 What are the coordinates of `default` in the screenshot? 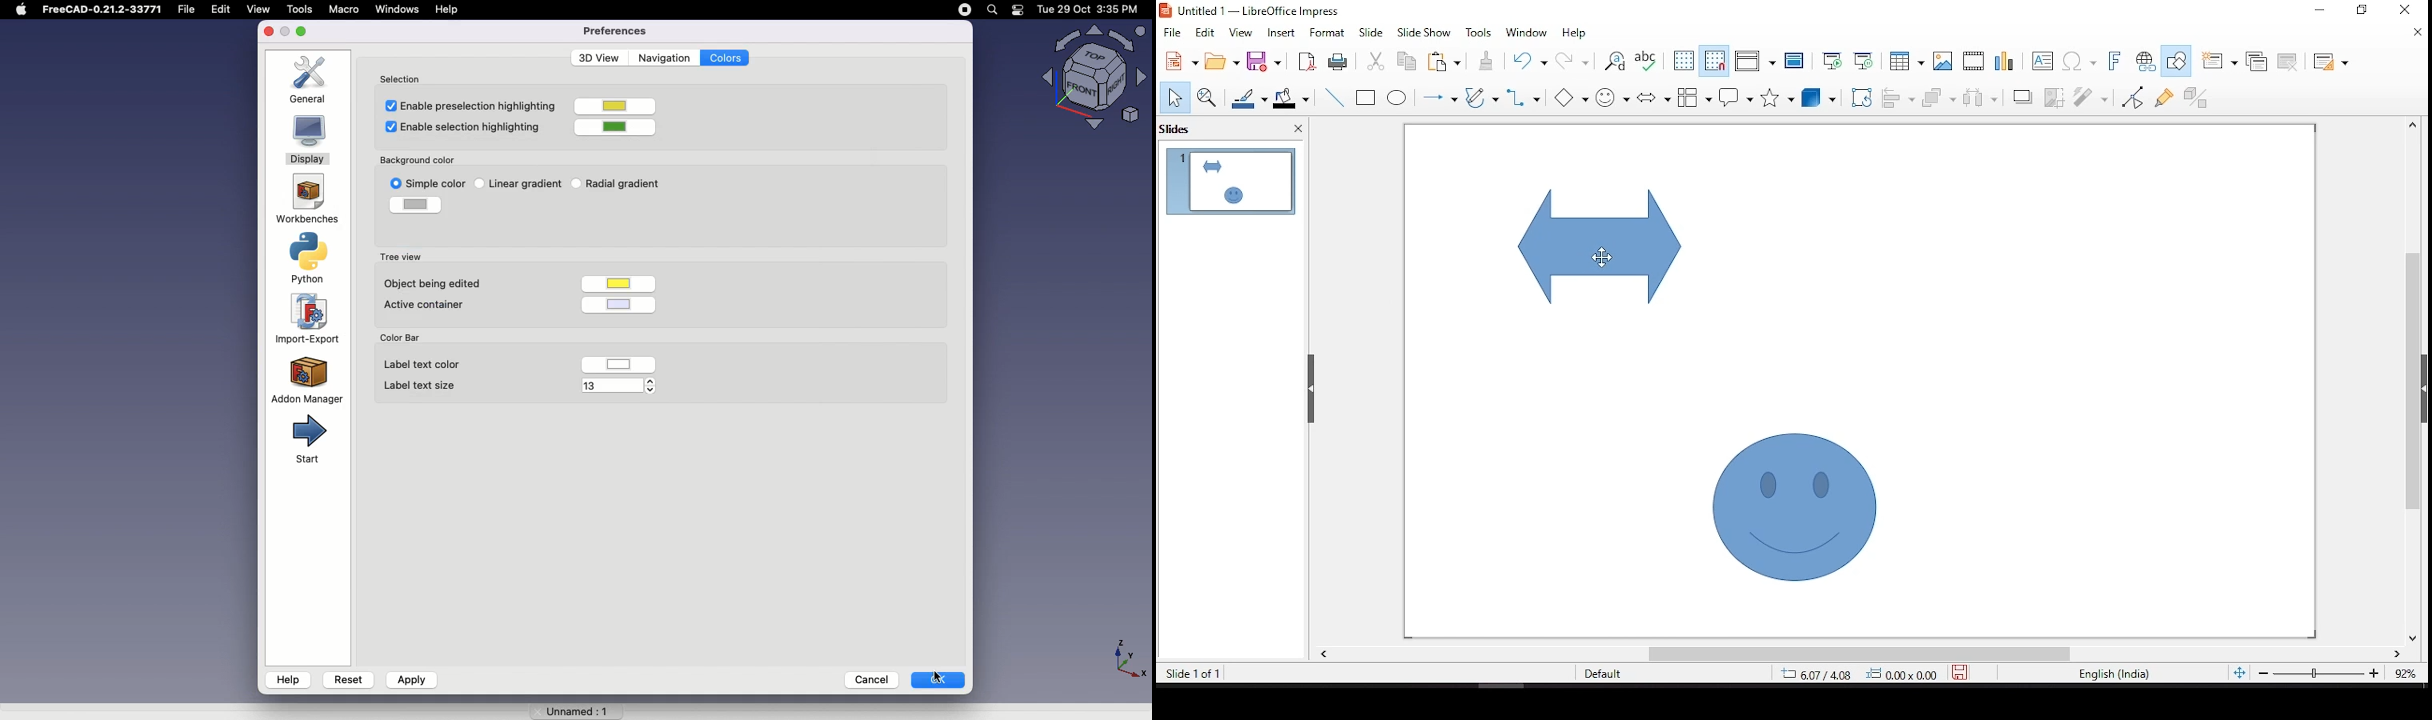 It's located at (1609, 673).